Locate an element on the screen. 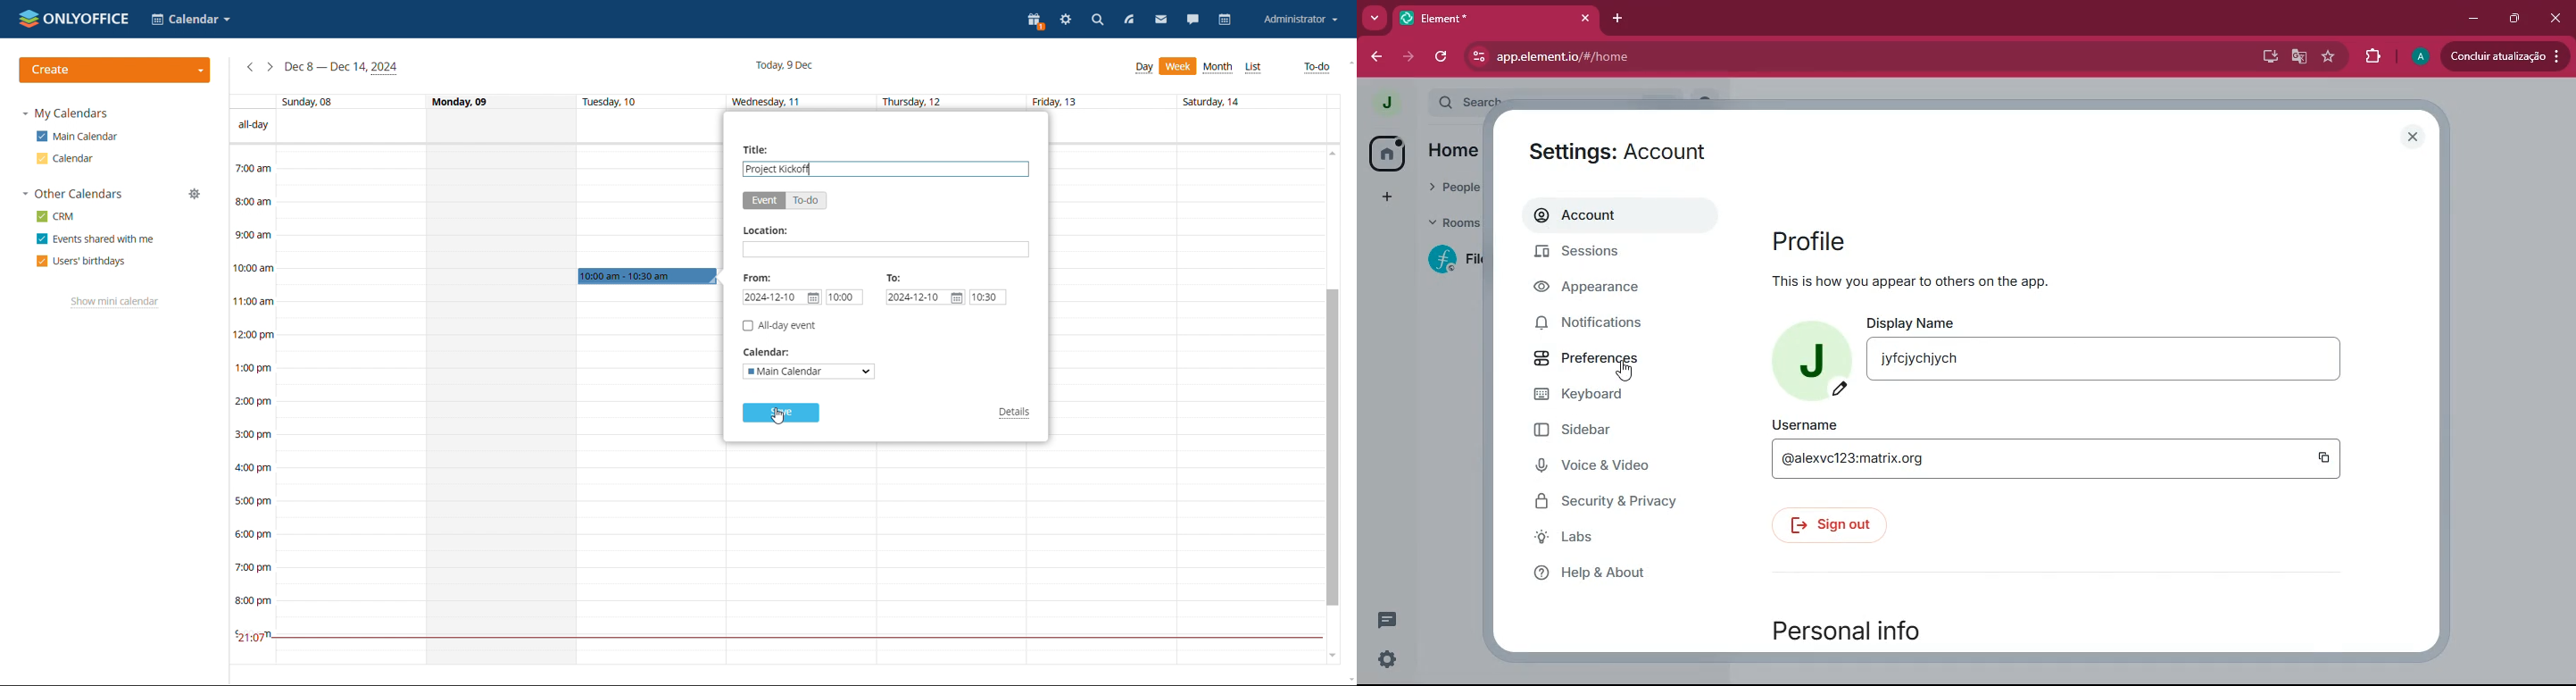 The image size is (2576, 700). forward is located at coordinates (1406, 57).